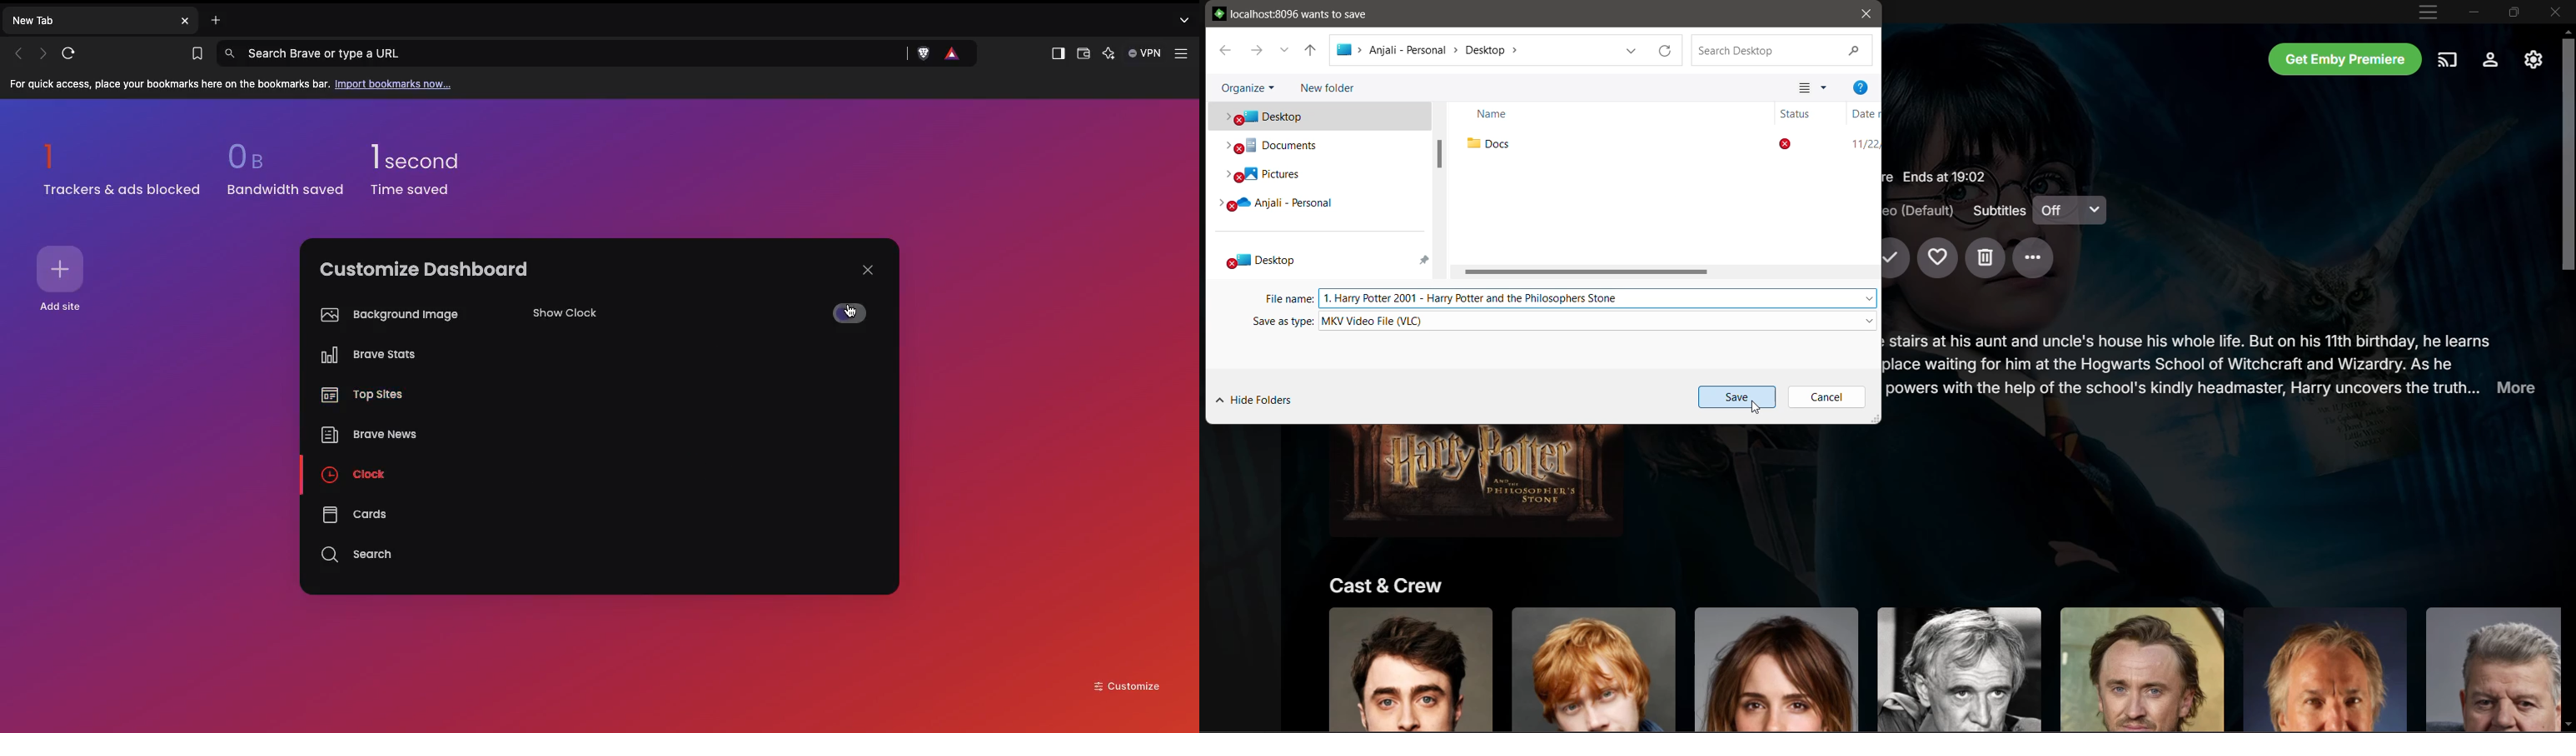 This screenshot has height=756, width=2576. Describe the element at coordinates (1330, 88) in the screenshot. I see `Click to create New Folder` at that location.